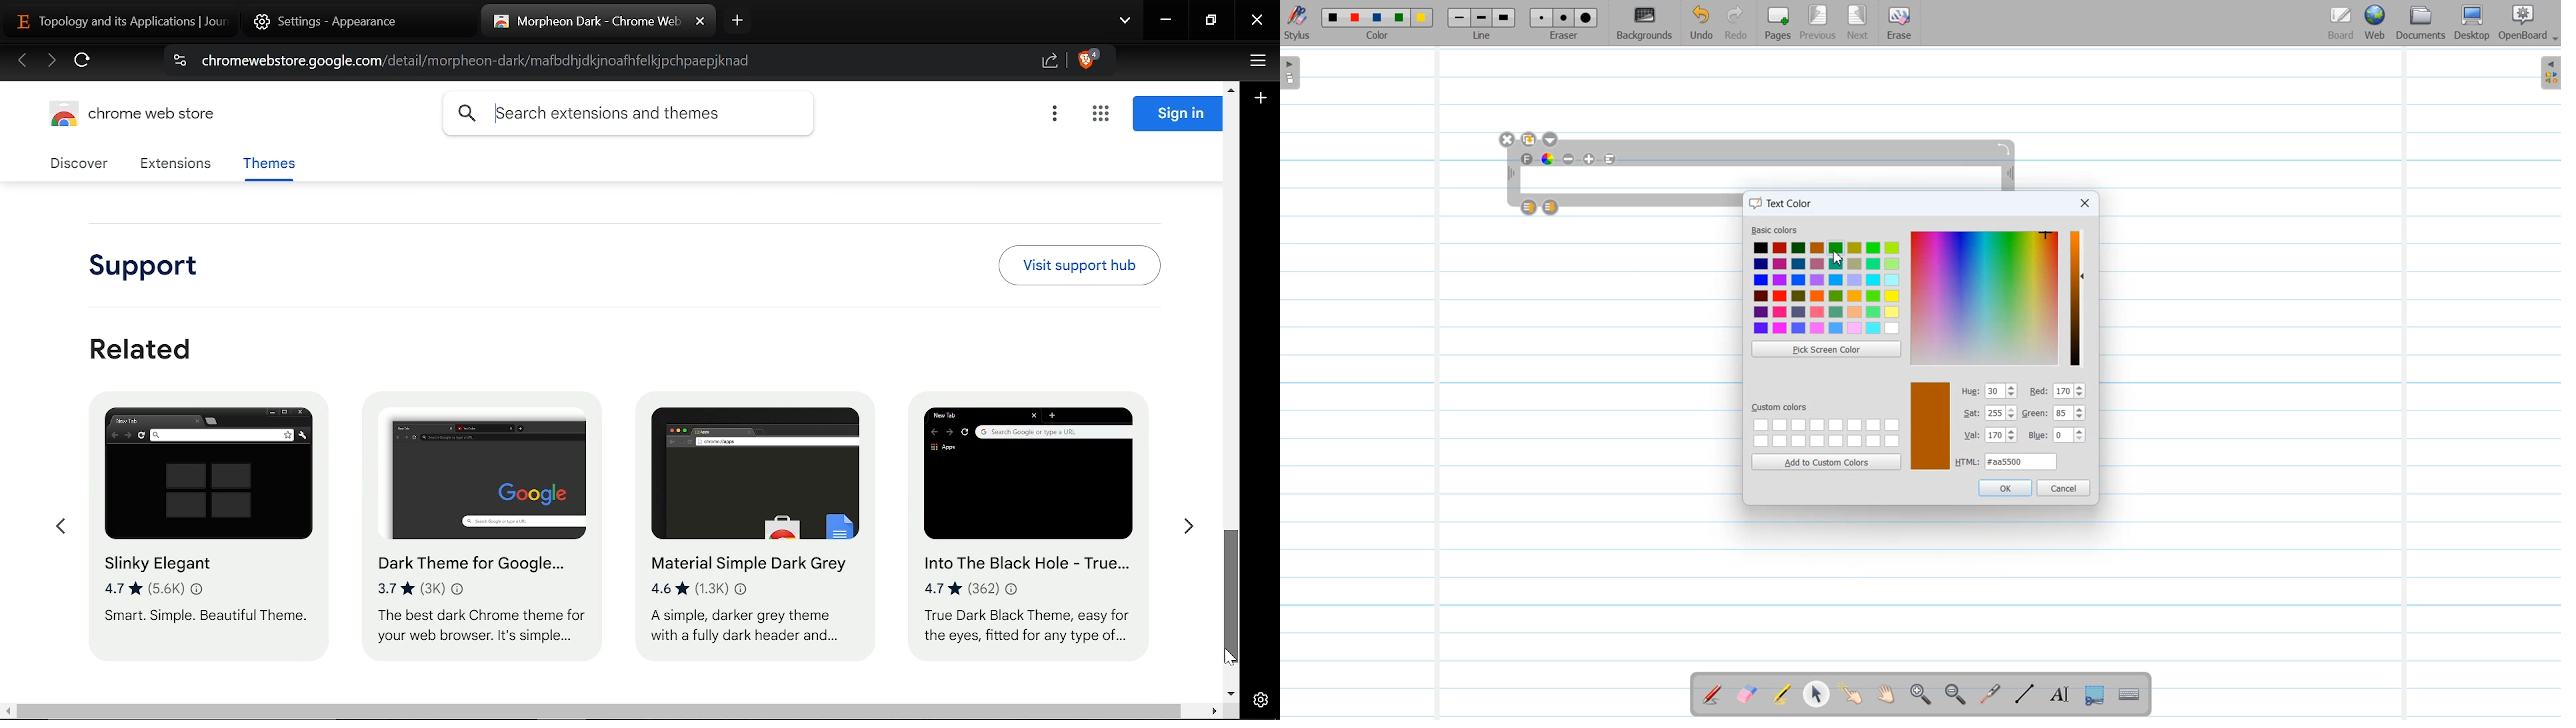 This screenshot has height=728, width=2576. I want to click on Dark theme for Google, so click(485, 534).